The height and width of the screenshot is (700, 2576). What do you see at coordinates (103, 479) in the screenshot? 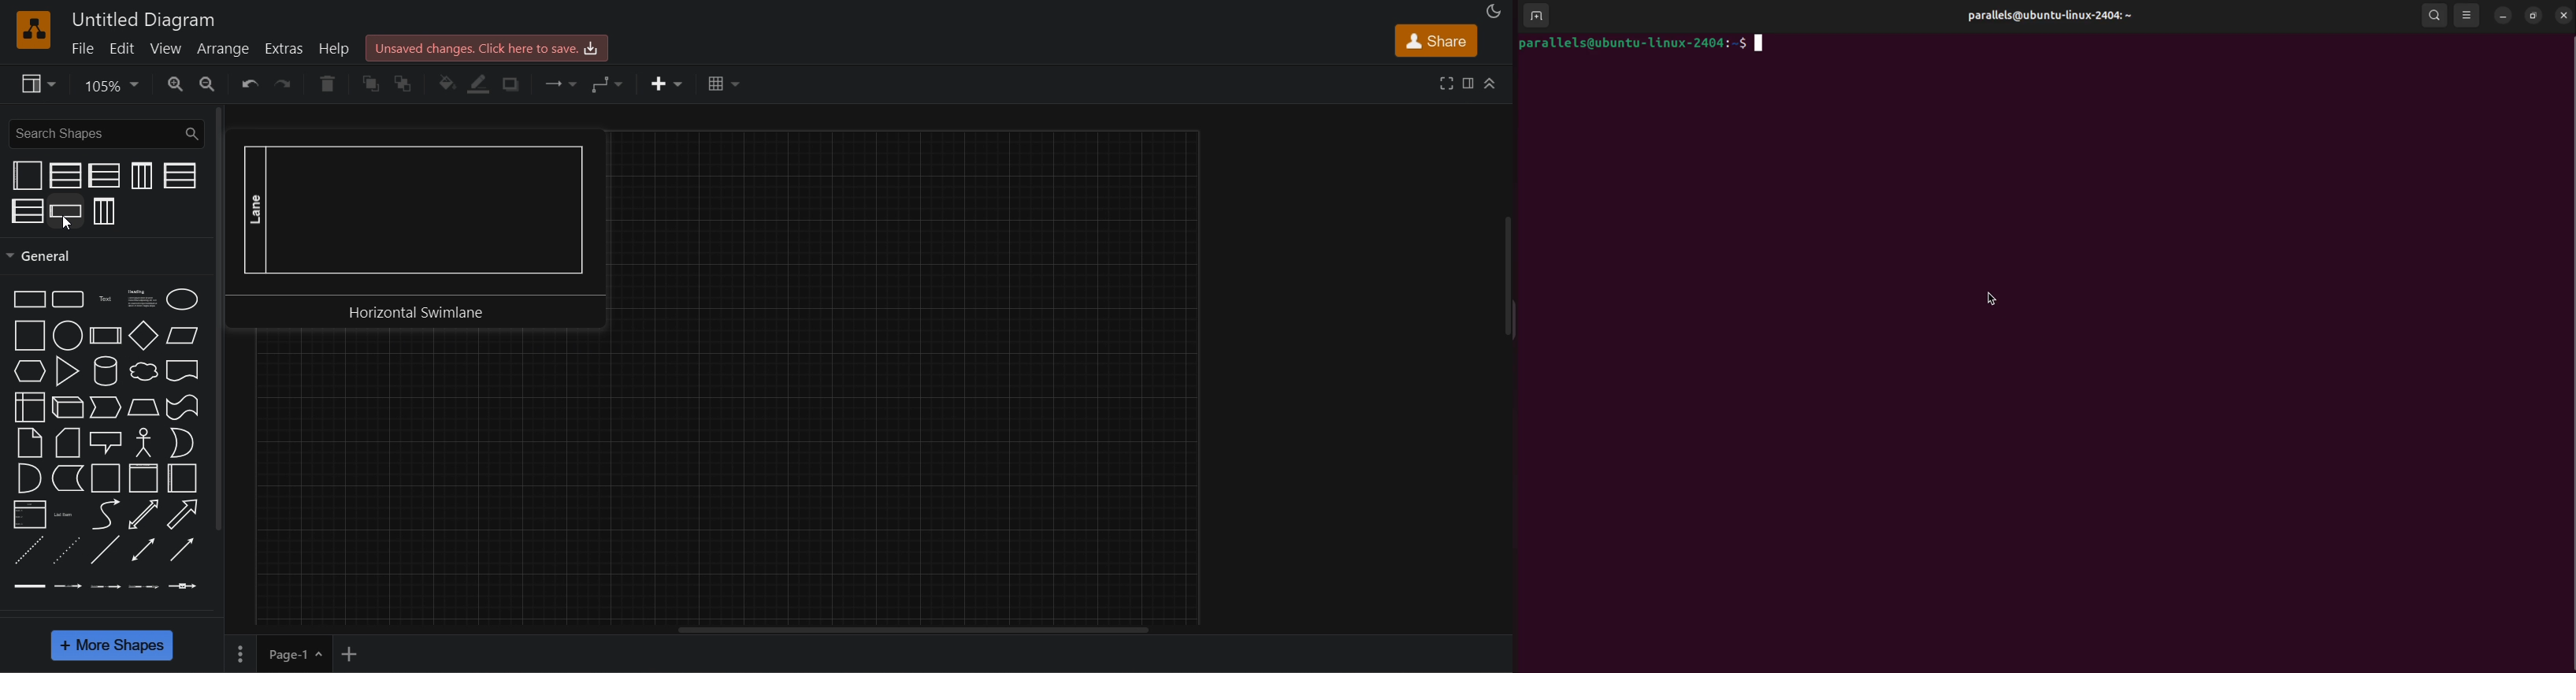
I see `container` at bounding box center [103, 479].